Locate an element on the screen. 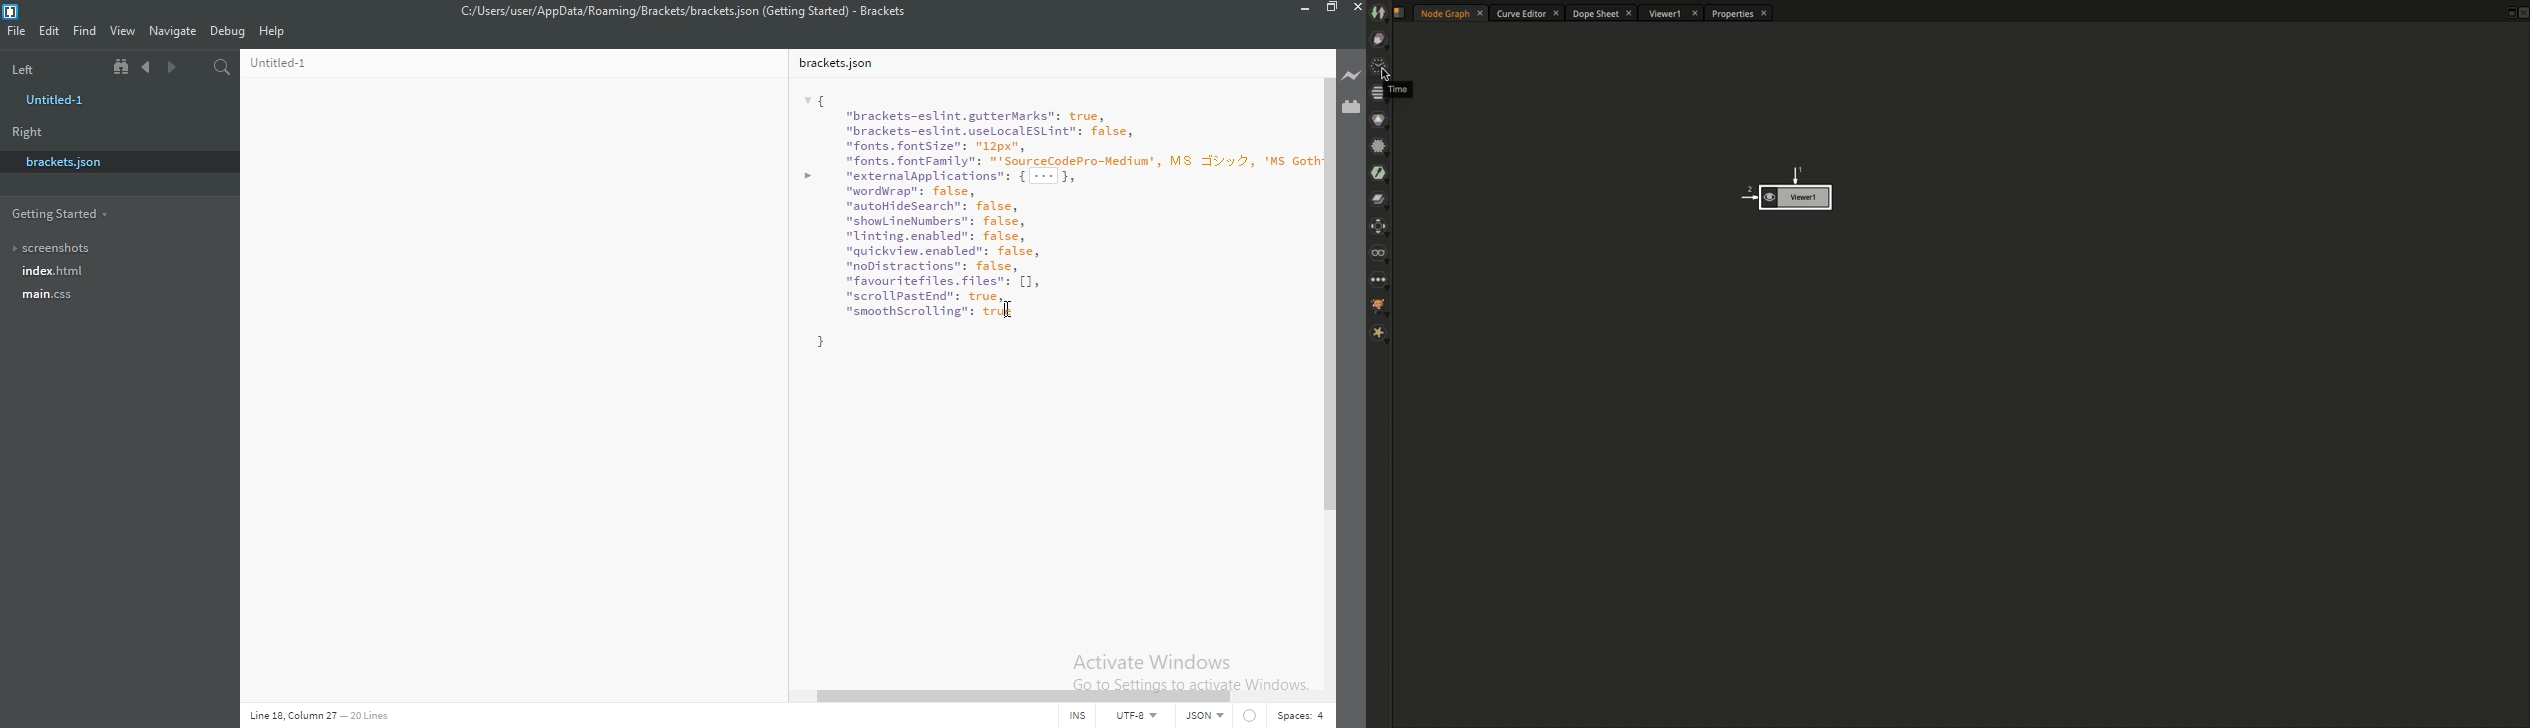 This screenshot has height=728, width=2548. untitled is located at coordinates (59, 100).